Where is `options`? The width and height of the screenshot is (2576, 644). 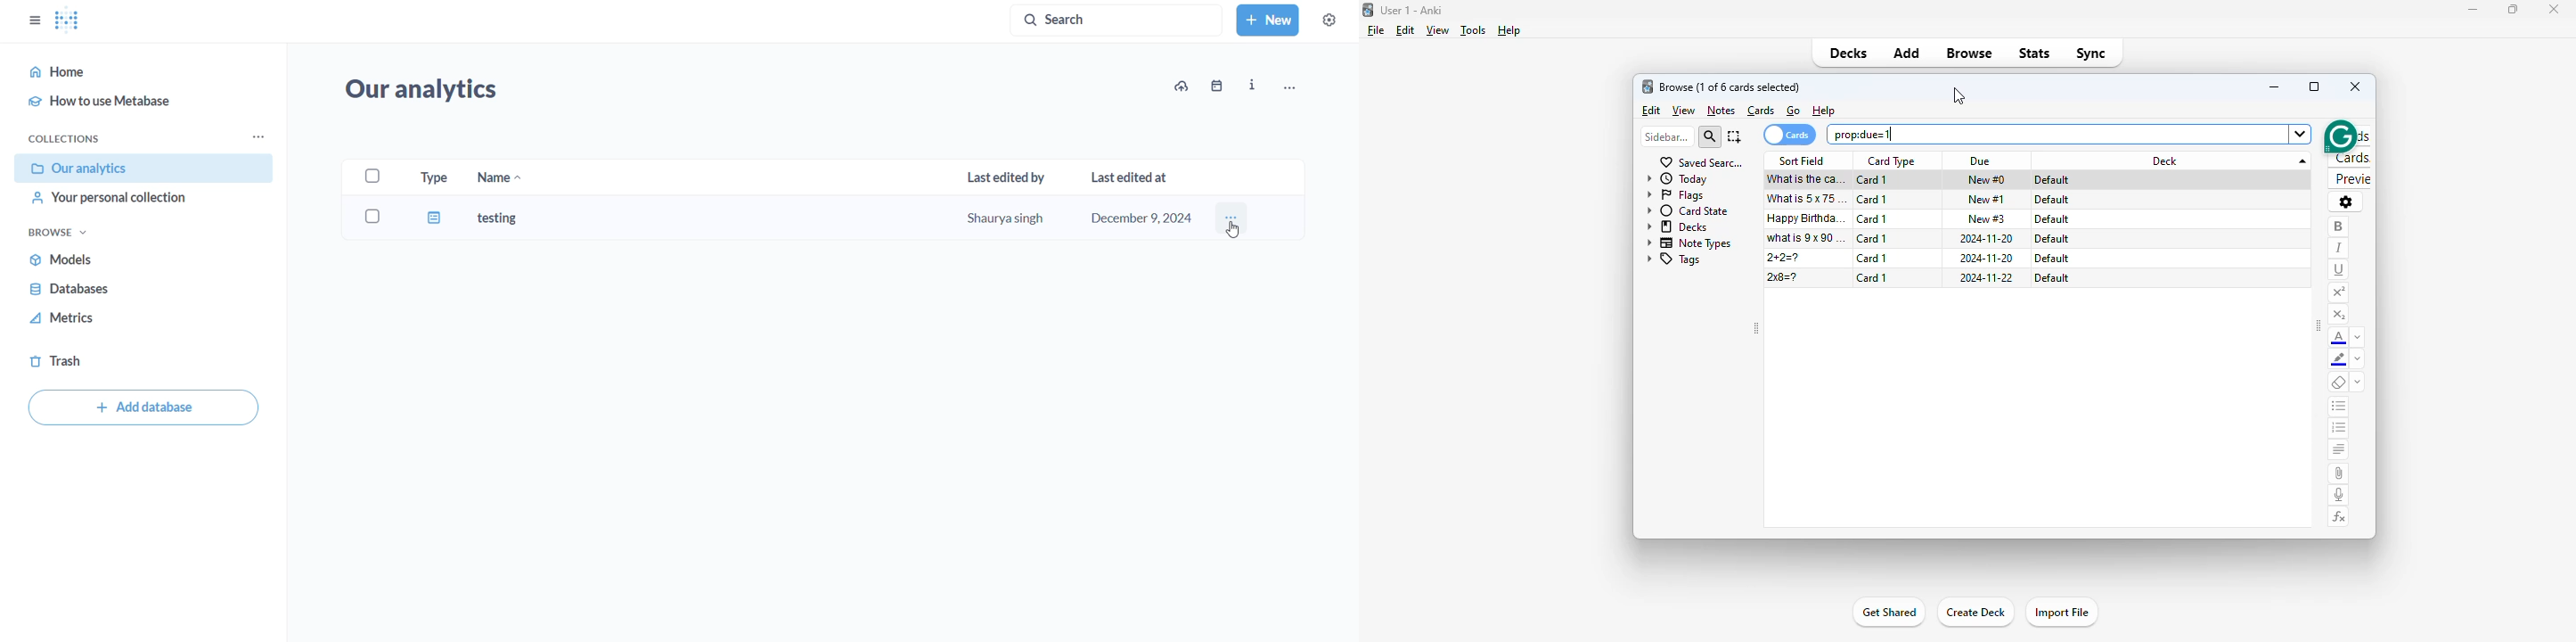 options is located at coordinates (2346, 202).